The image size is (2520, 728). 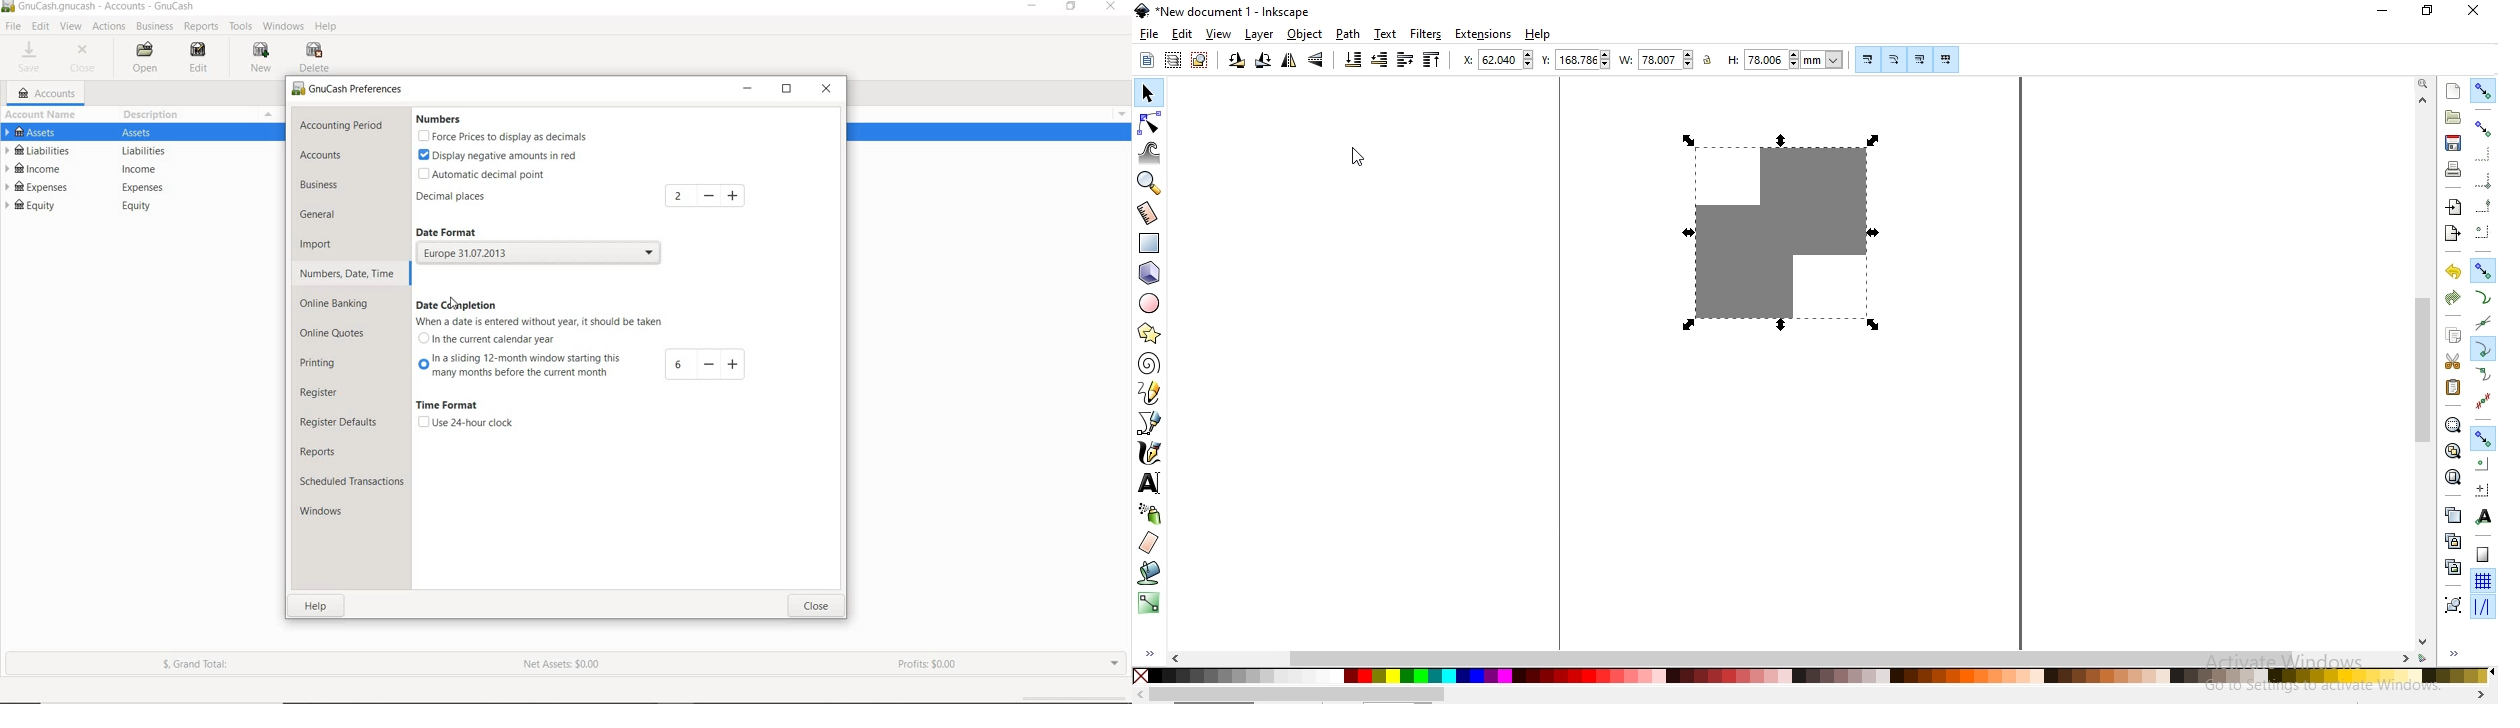 What do you see at coordinates (2474, 10) in the screenshot?
I see `close` at bounding box center [2474, 10].